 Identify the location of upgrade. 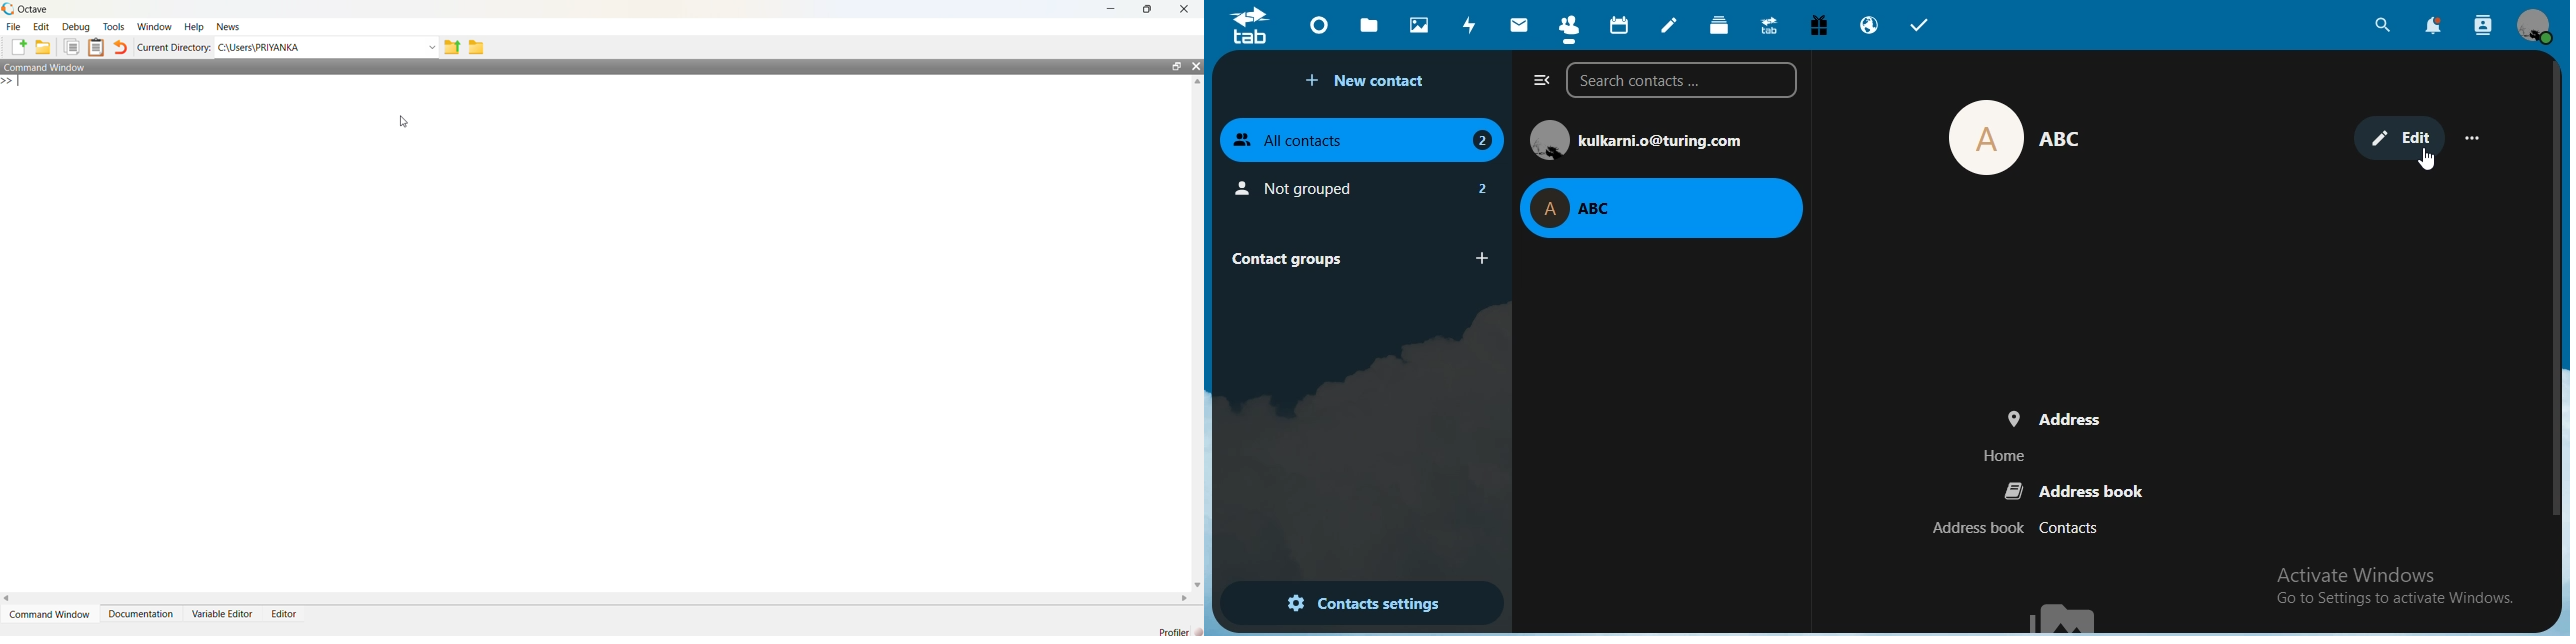
(1767, 24).